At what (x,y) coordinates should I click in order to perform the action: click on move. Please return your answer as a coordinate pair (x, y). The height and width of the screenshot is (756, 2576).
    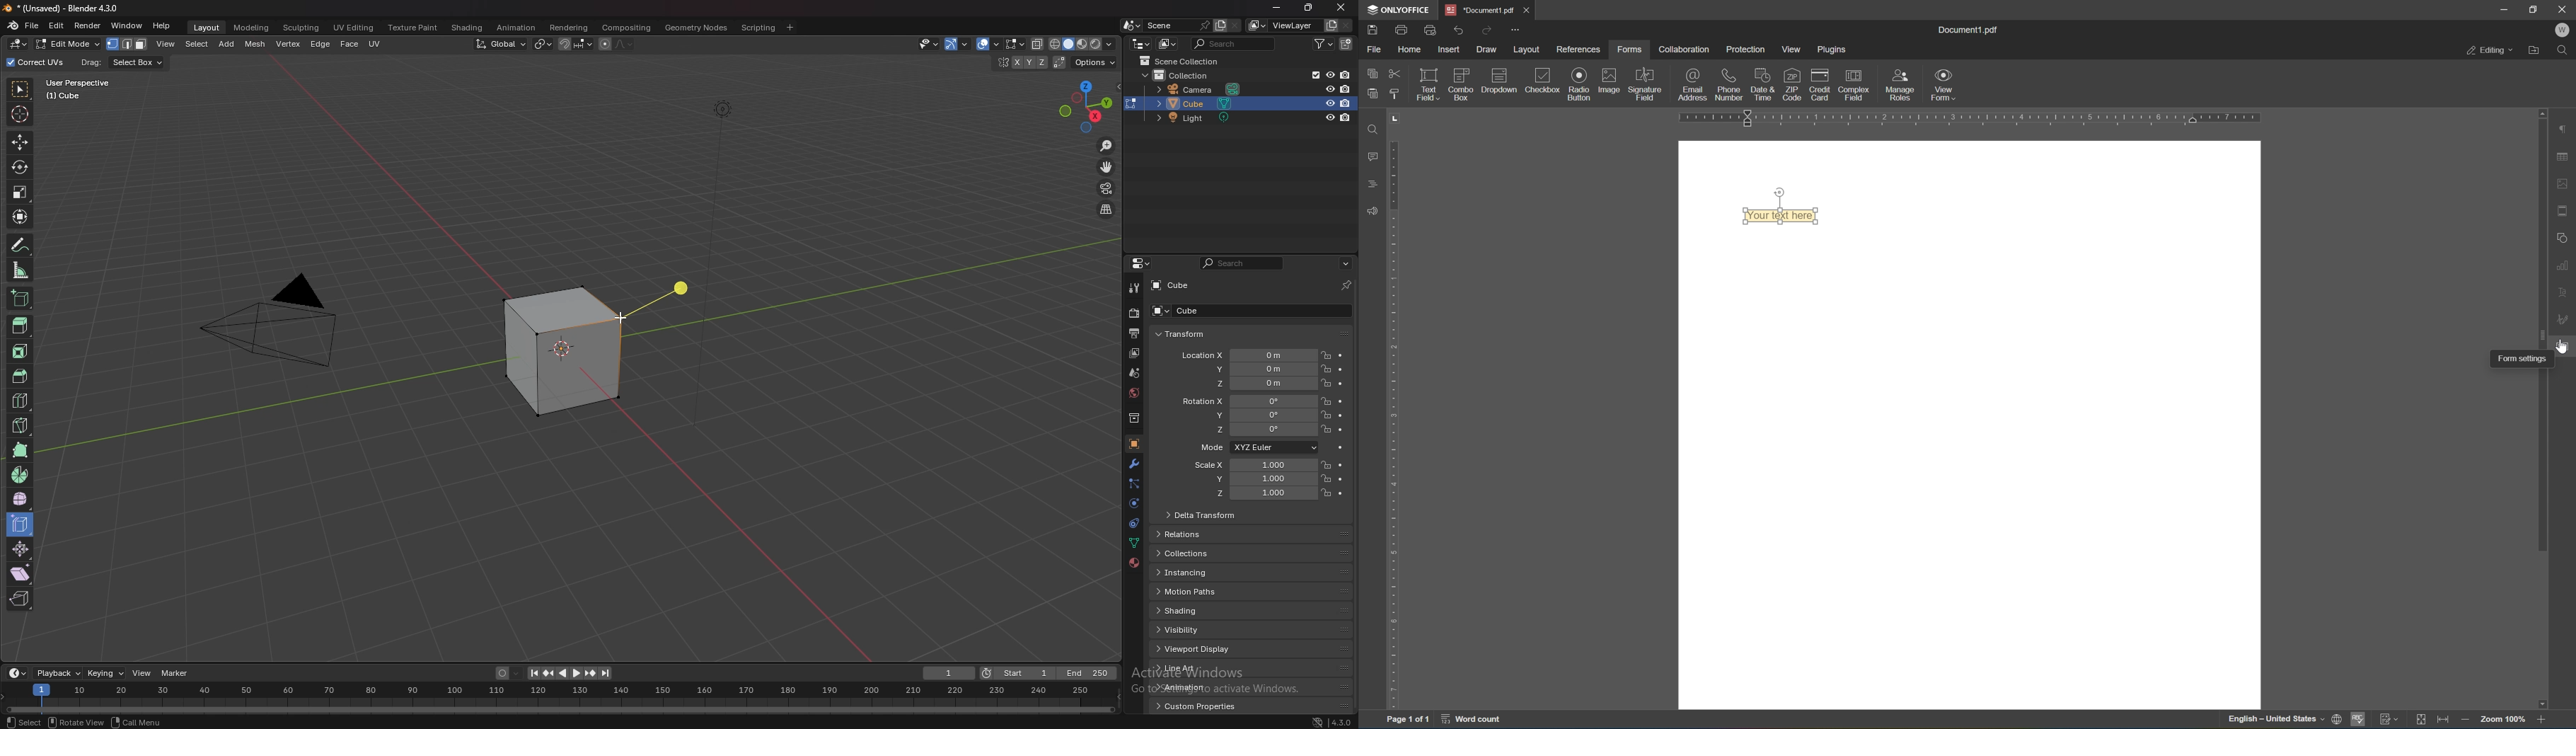
    Looking at the image, I should click on (1107, 166).